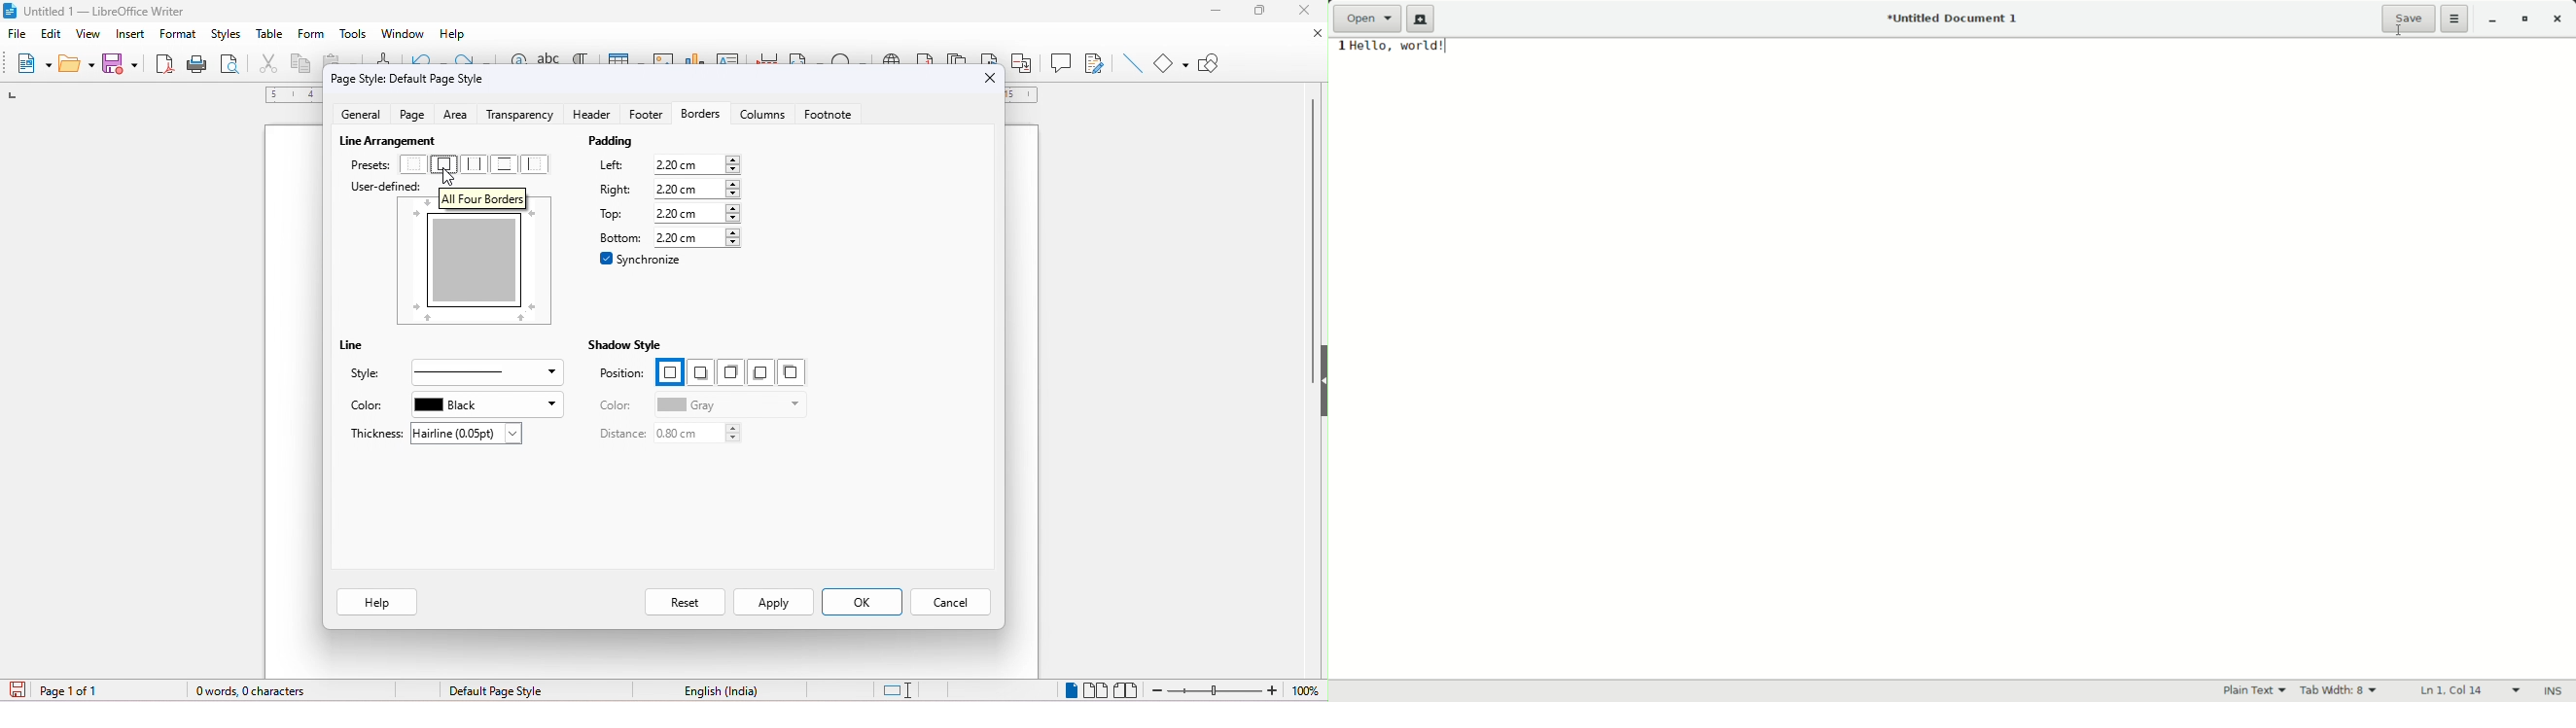  What do you see at coordinates (376, 601) in the screenshot?
I see `help` at bounding box center [376, 601].